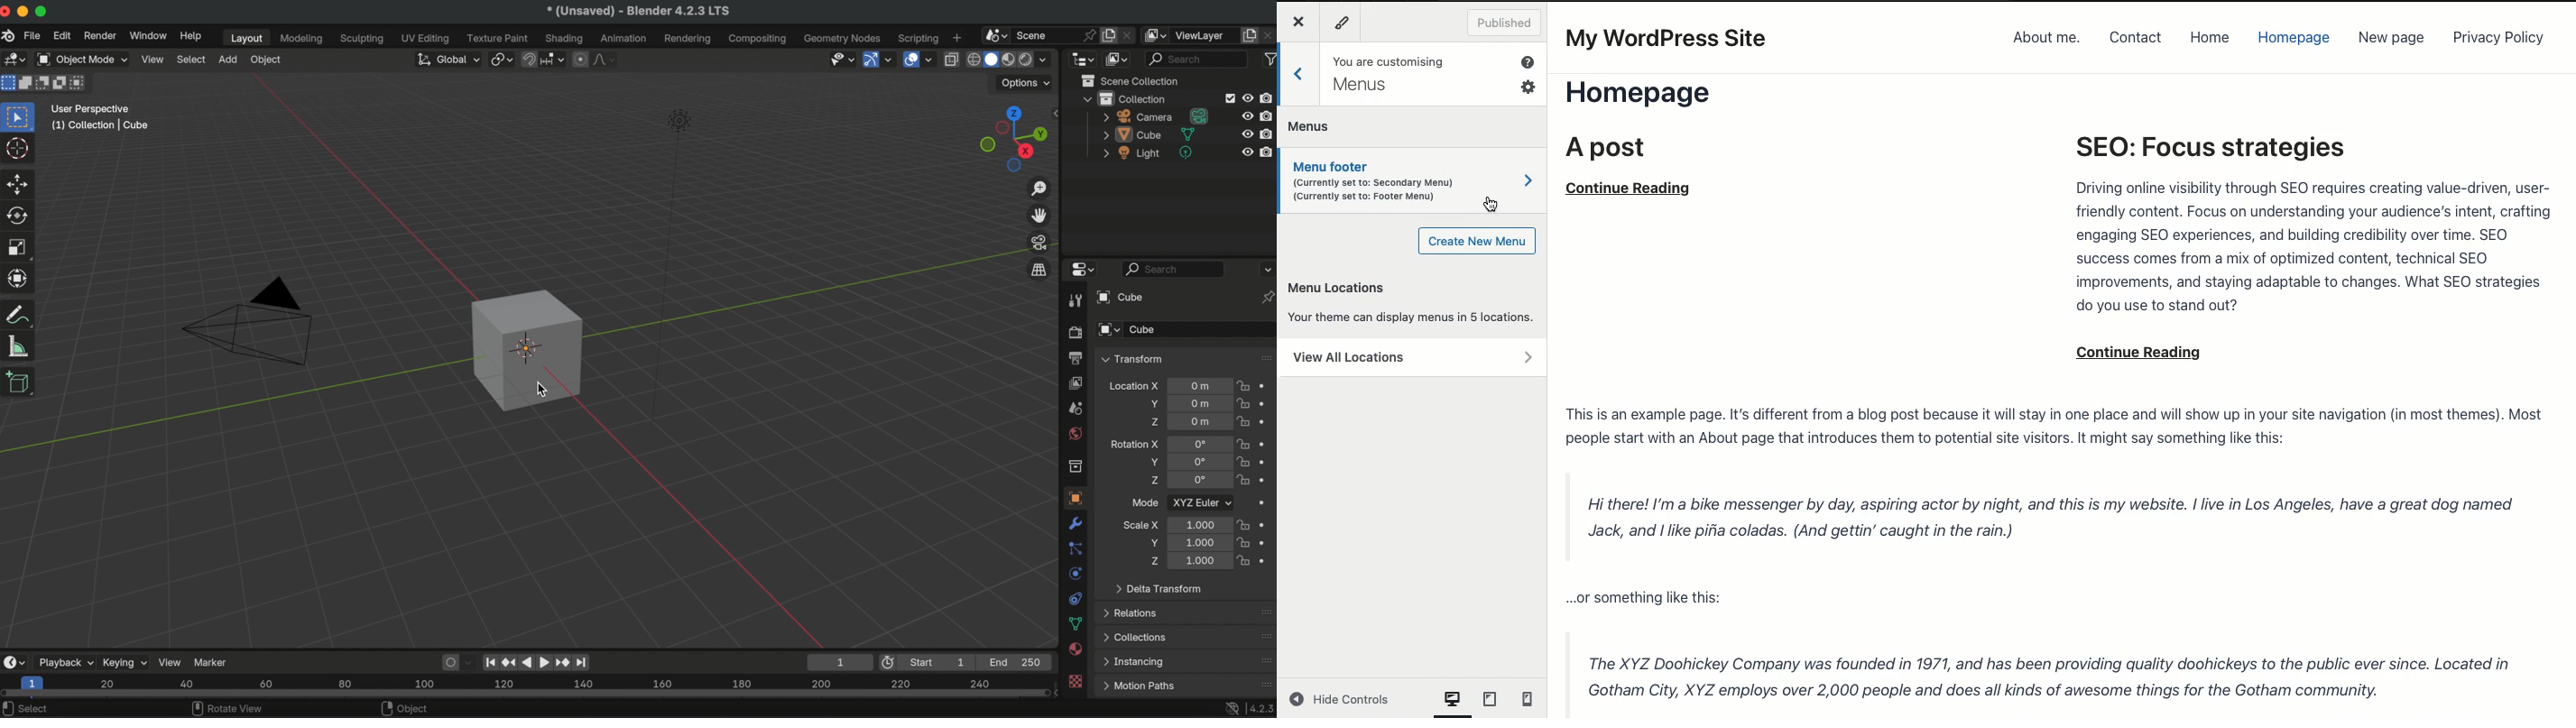 The height and width of the screenshot is (728, 2576). What do you see at coordinates (1075, 382) in the screenshot?
I see `view layer` at bounding box center [1075, 382].